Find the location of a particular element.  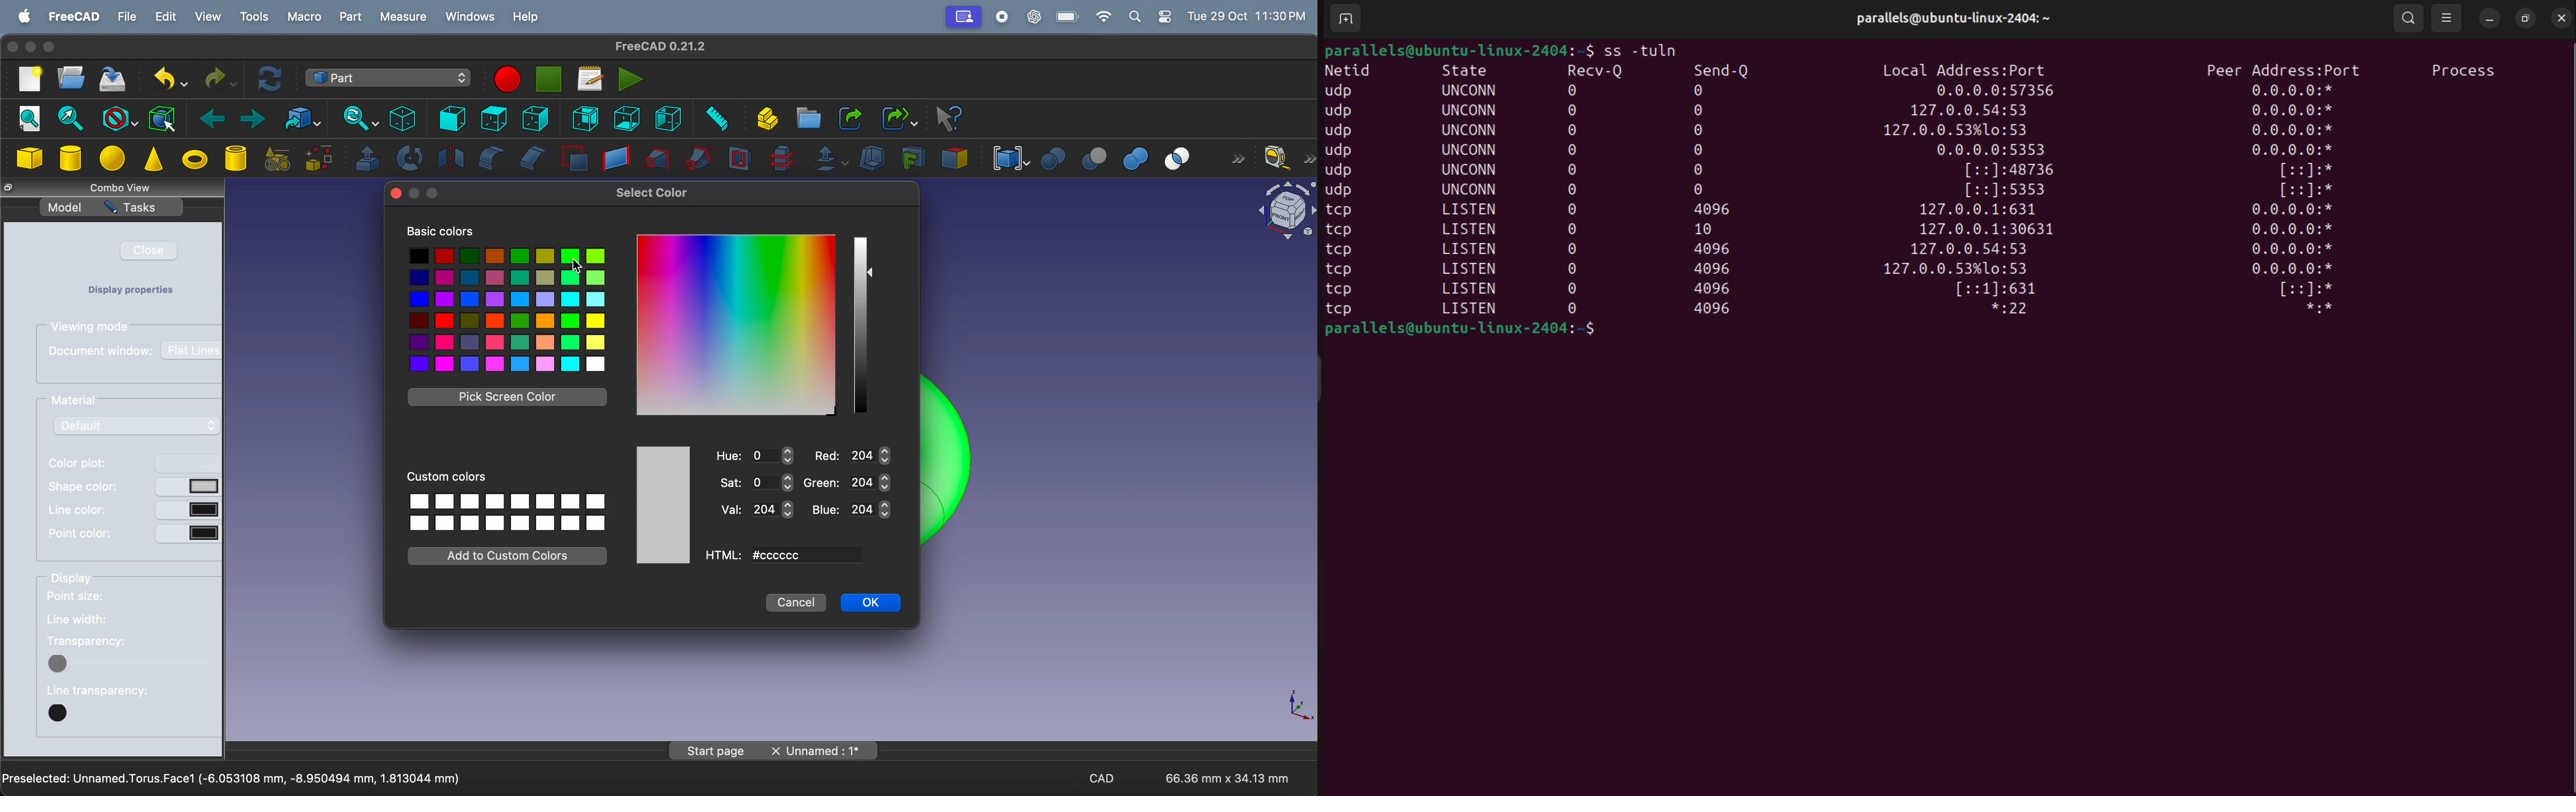

Profile is located at coordinates (963, 16).